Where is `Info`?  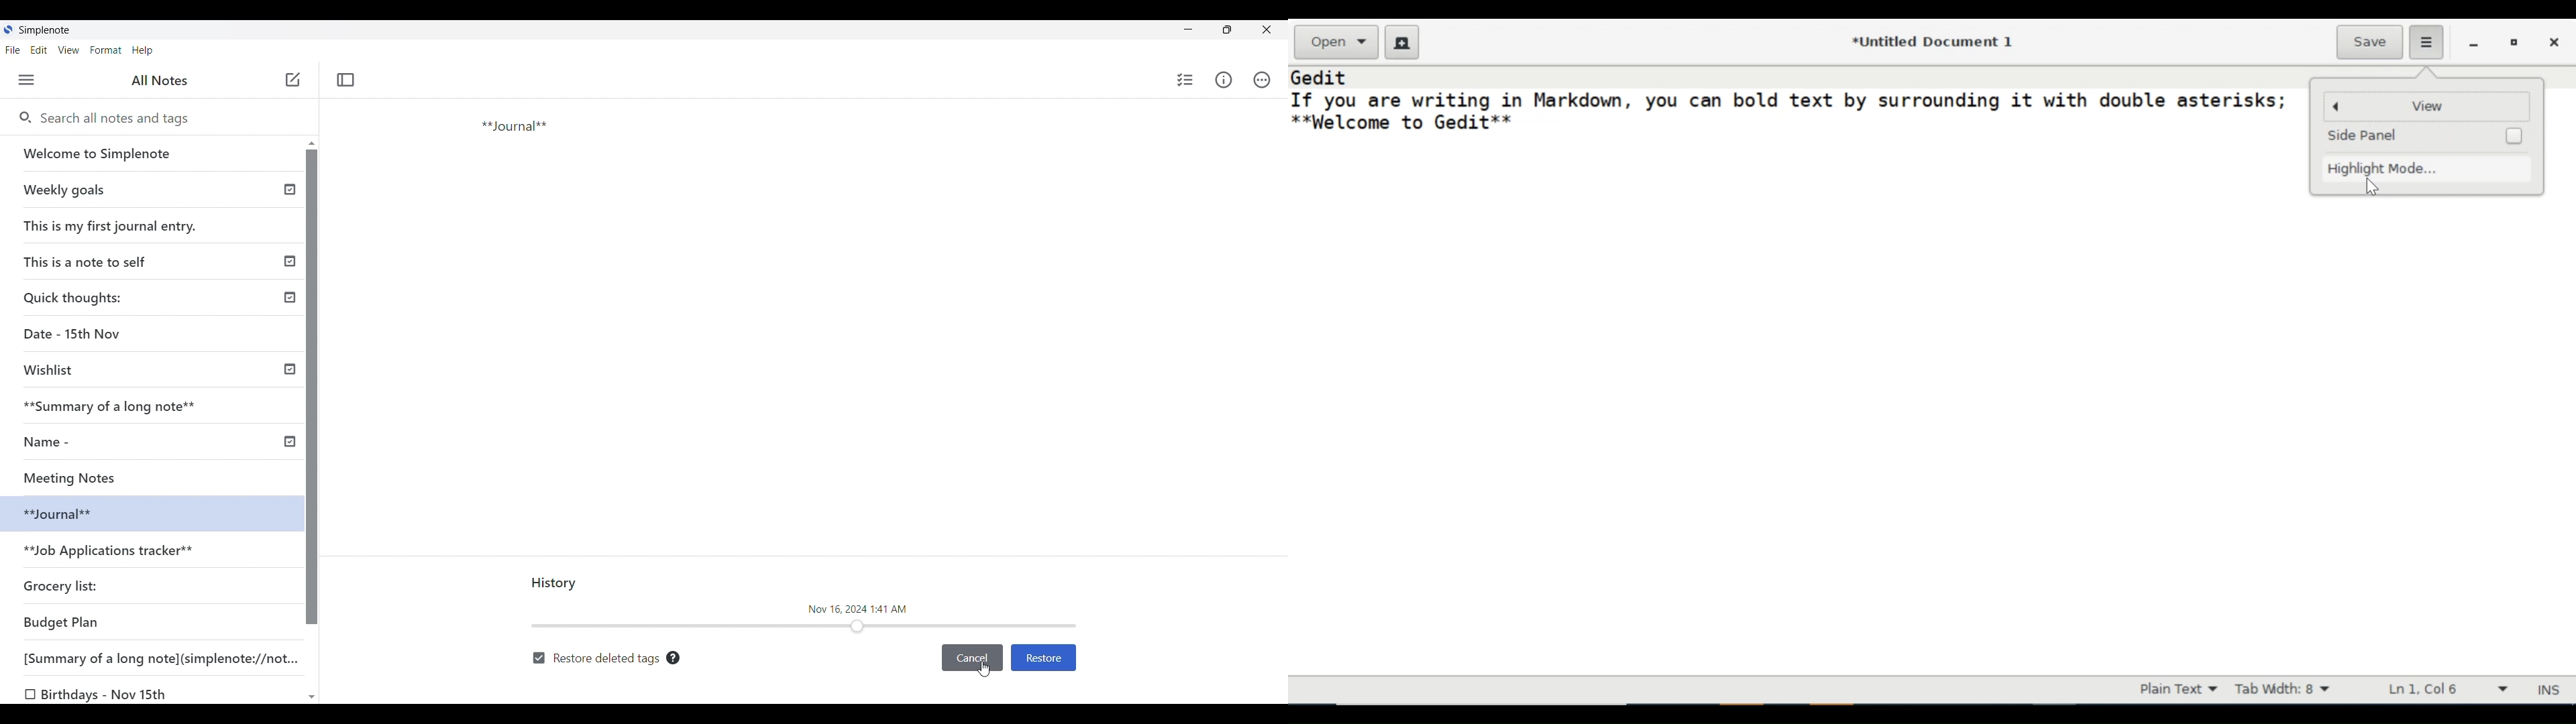
Info is located at coordinates (1223, 79).